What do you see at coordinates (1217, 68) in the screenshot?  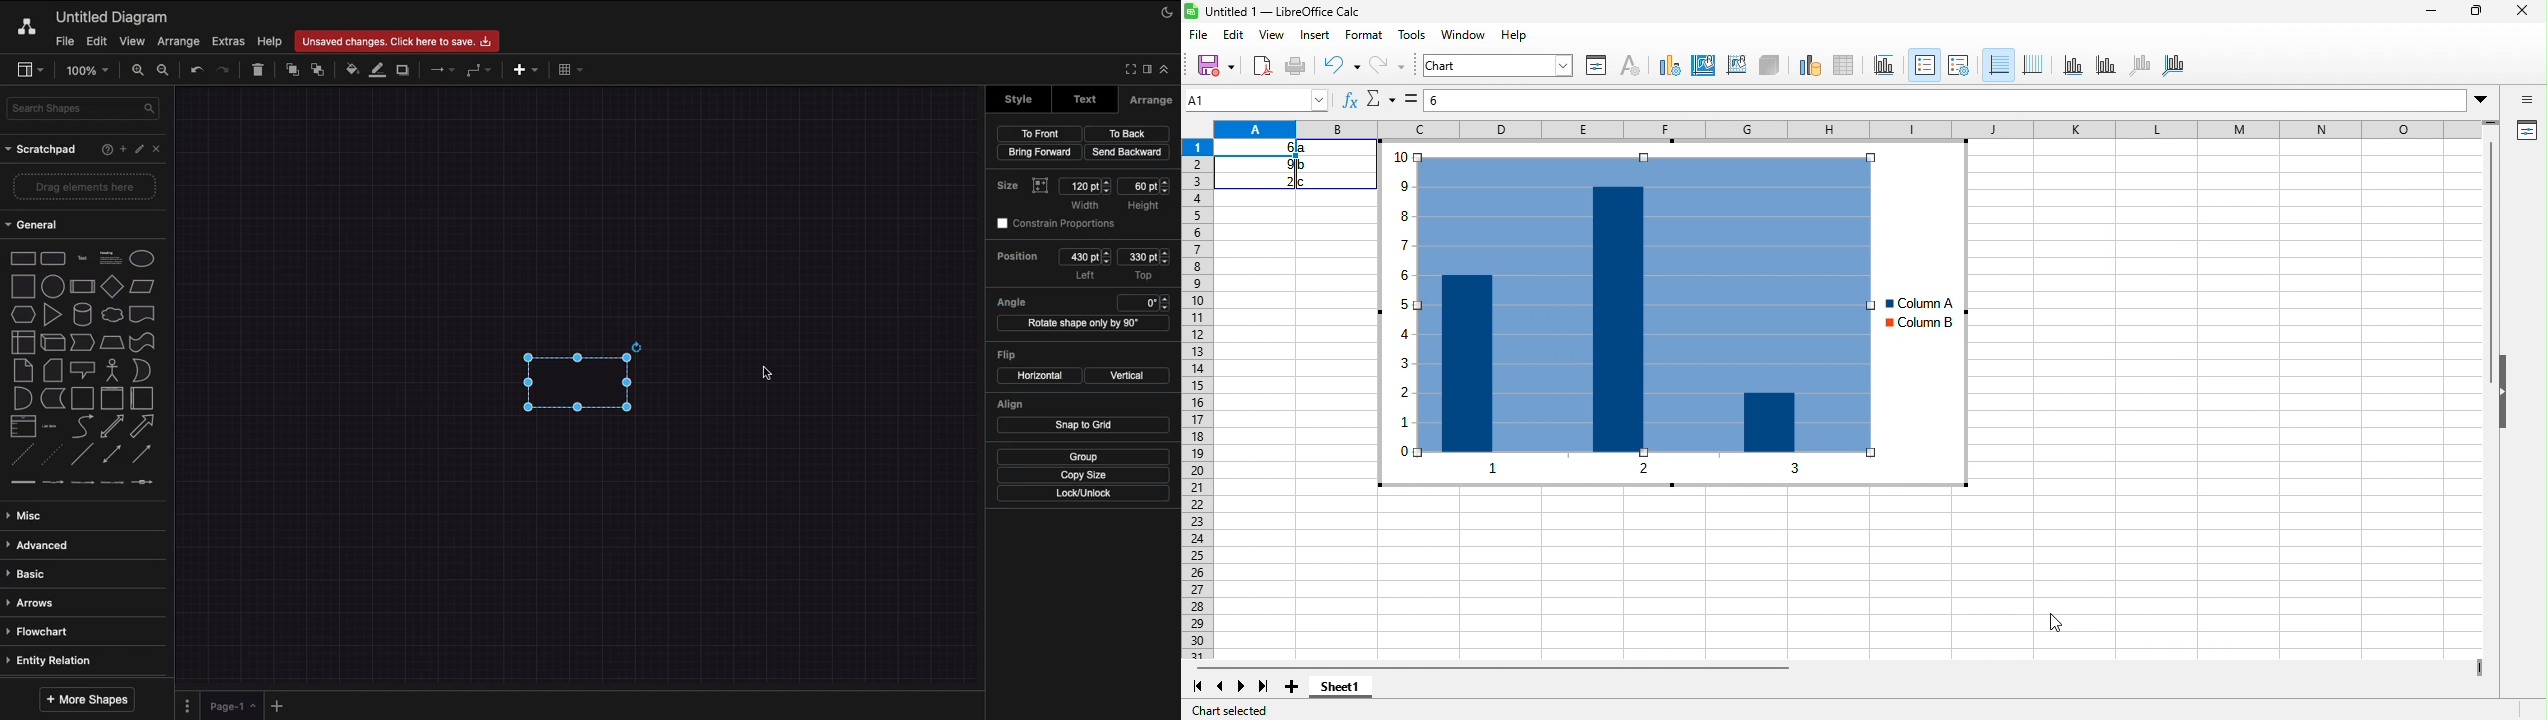 I see `save` at bounding box center [1217, 68].